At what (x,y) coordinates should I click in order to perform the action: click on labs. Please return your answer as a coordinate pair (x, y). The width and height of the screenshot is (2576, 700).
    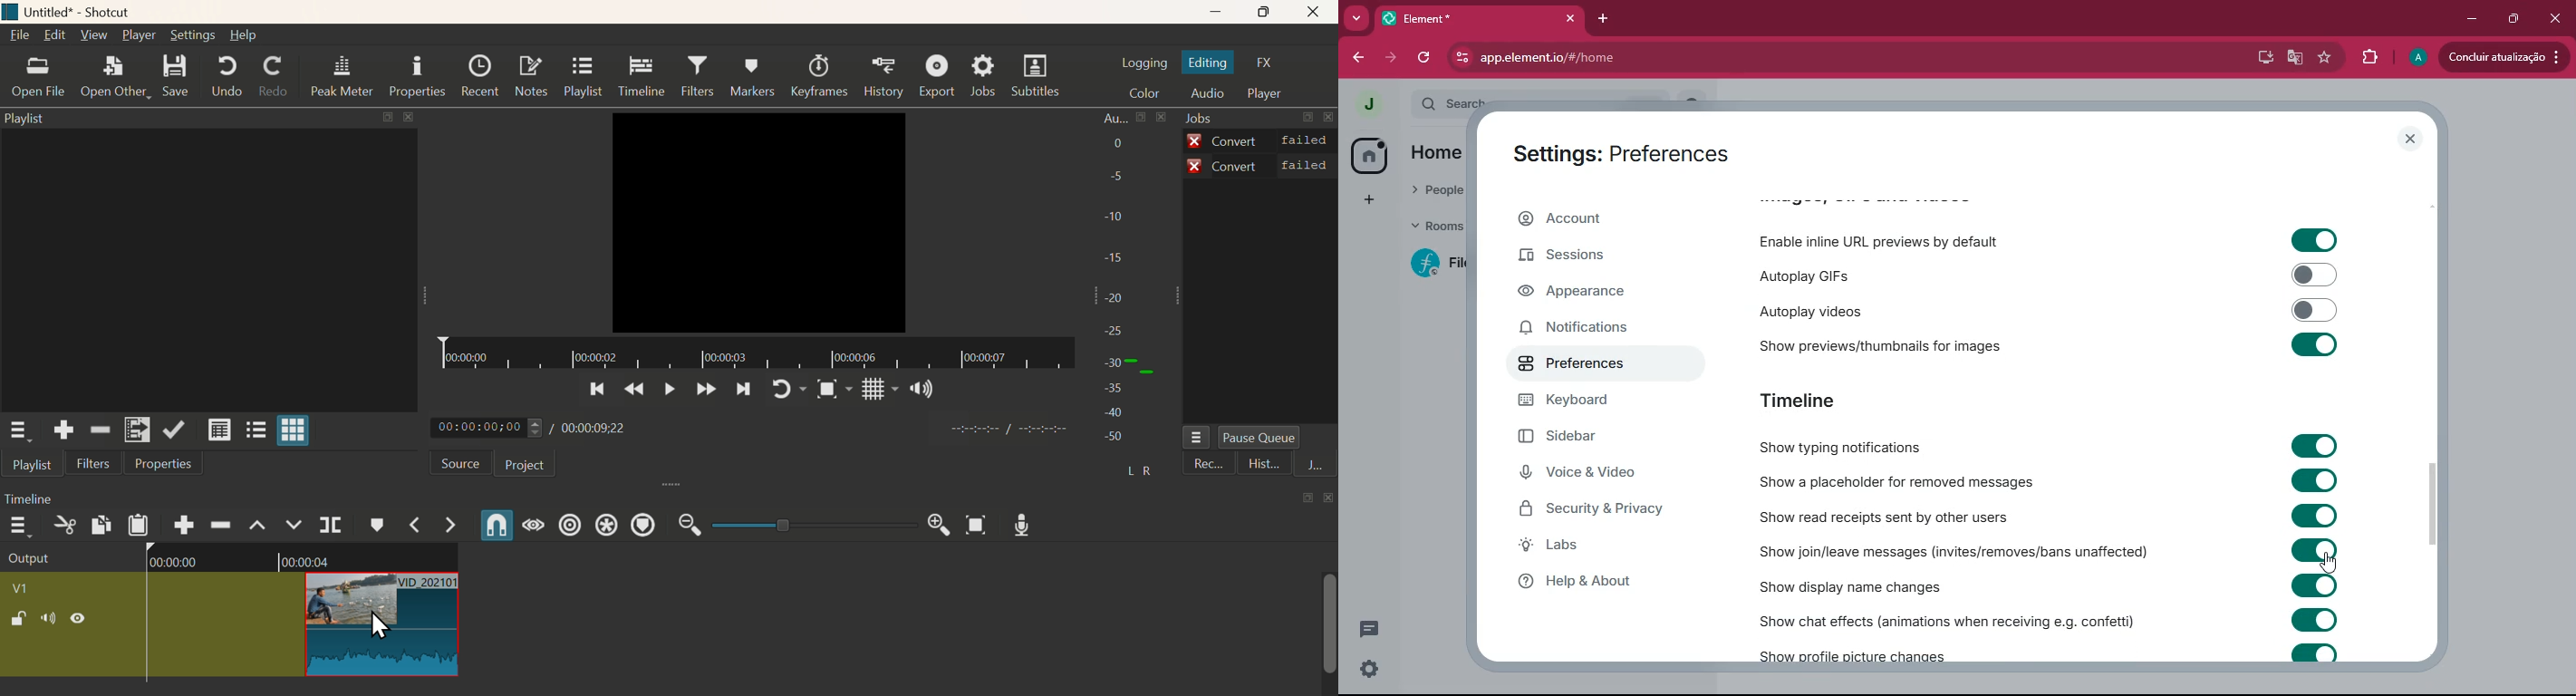
    Looking at the image, I should click on (1585, 549).